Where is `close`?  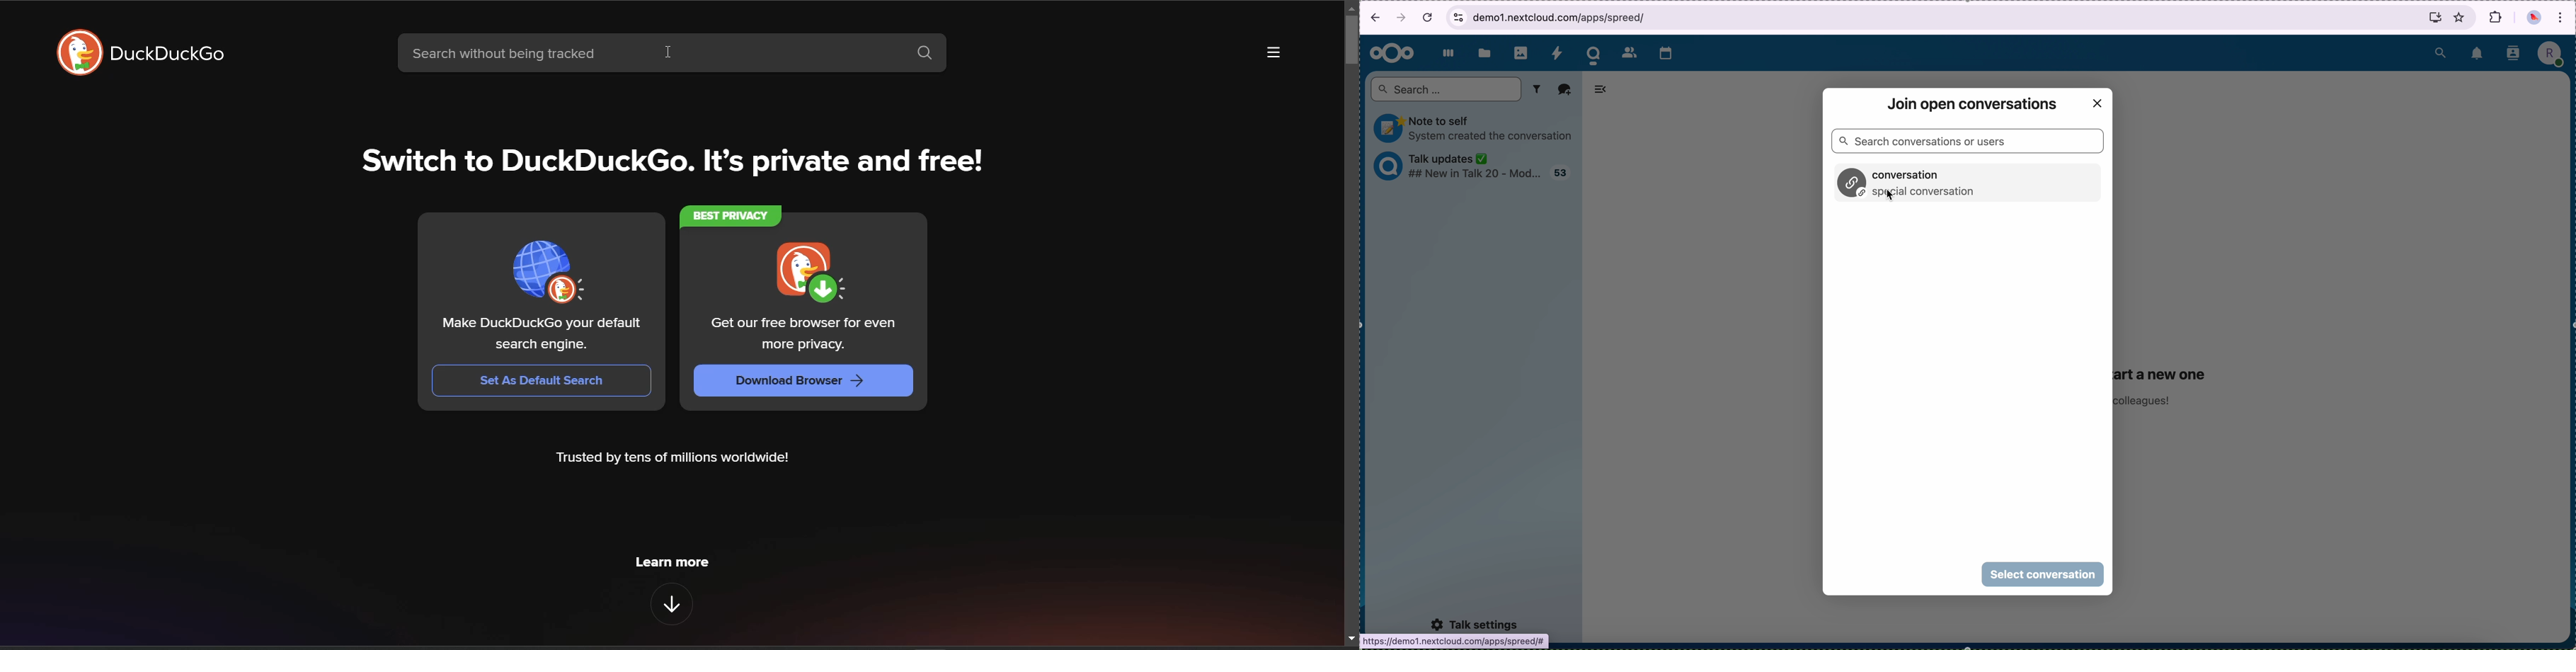
close is located at coordinates (2098, 104).